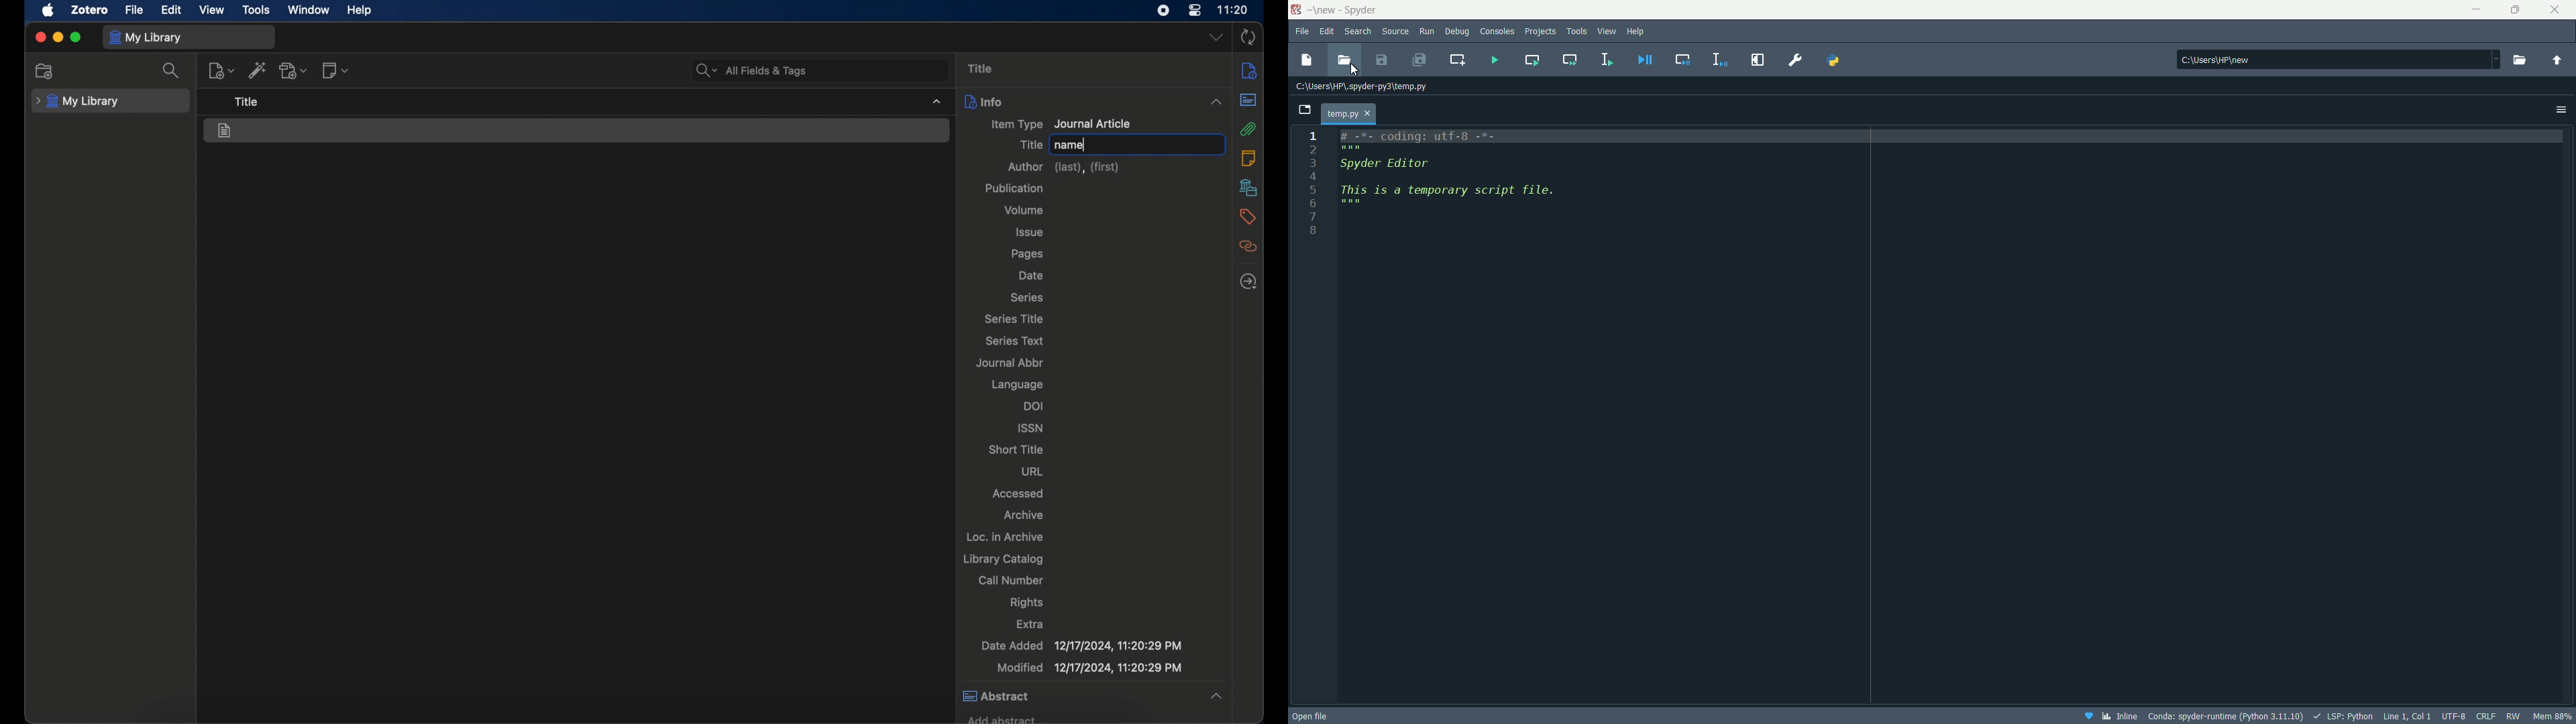 The width and height of the screenshot is (2576, 728). What do you see at coordinates (1061, 124) in the screenshot?
I see `item type ` at bounding box center [1061, 124].